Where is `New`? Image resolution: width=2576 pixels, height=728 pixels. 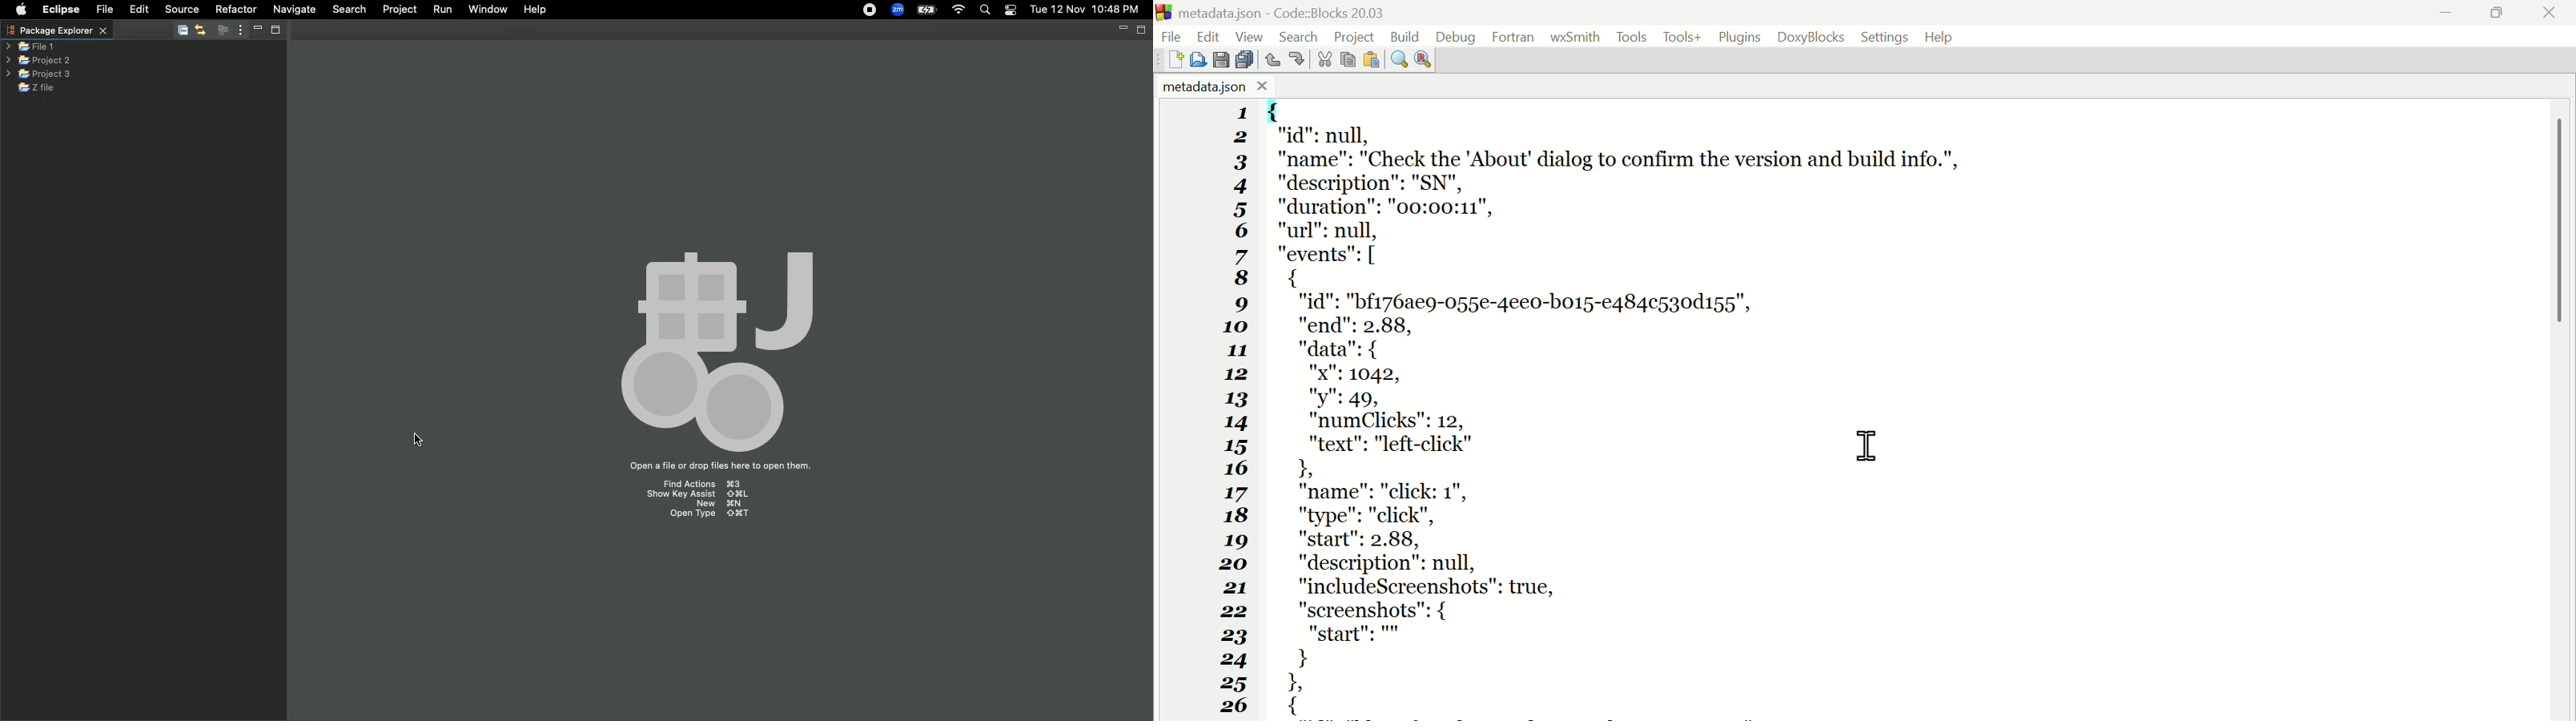
New is located at coordinates (1170, 62).